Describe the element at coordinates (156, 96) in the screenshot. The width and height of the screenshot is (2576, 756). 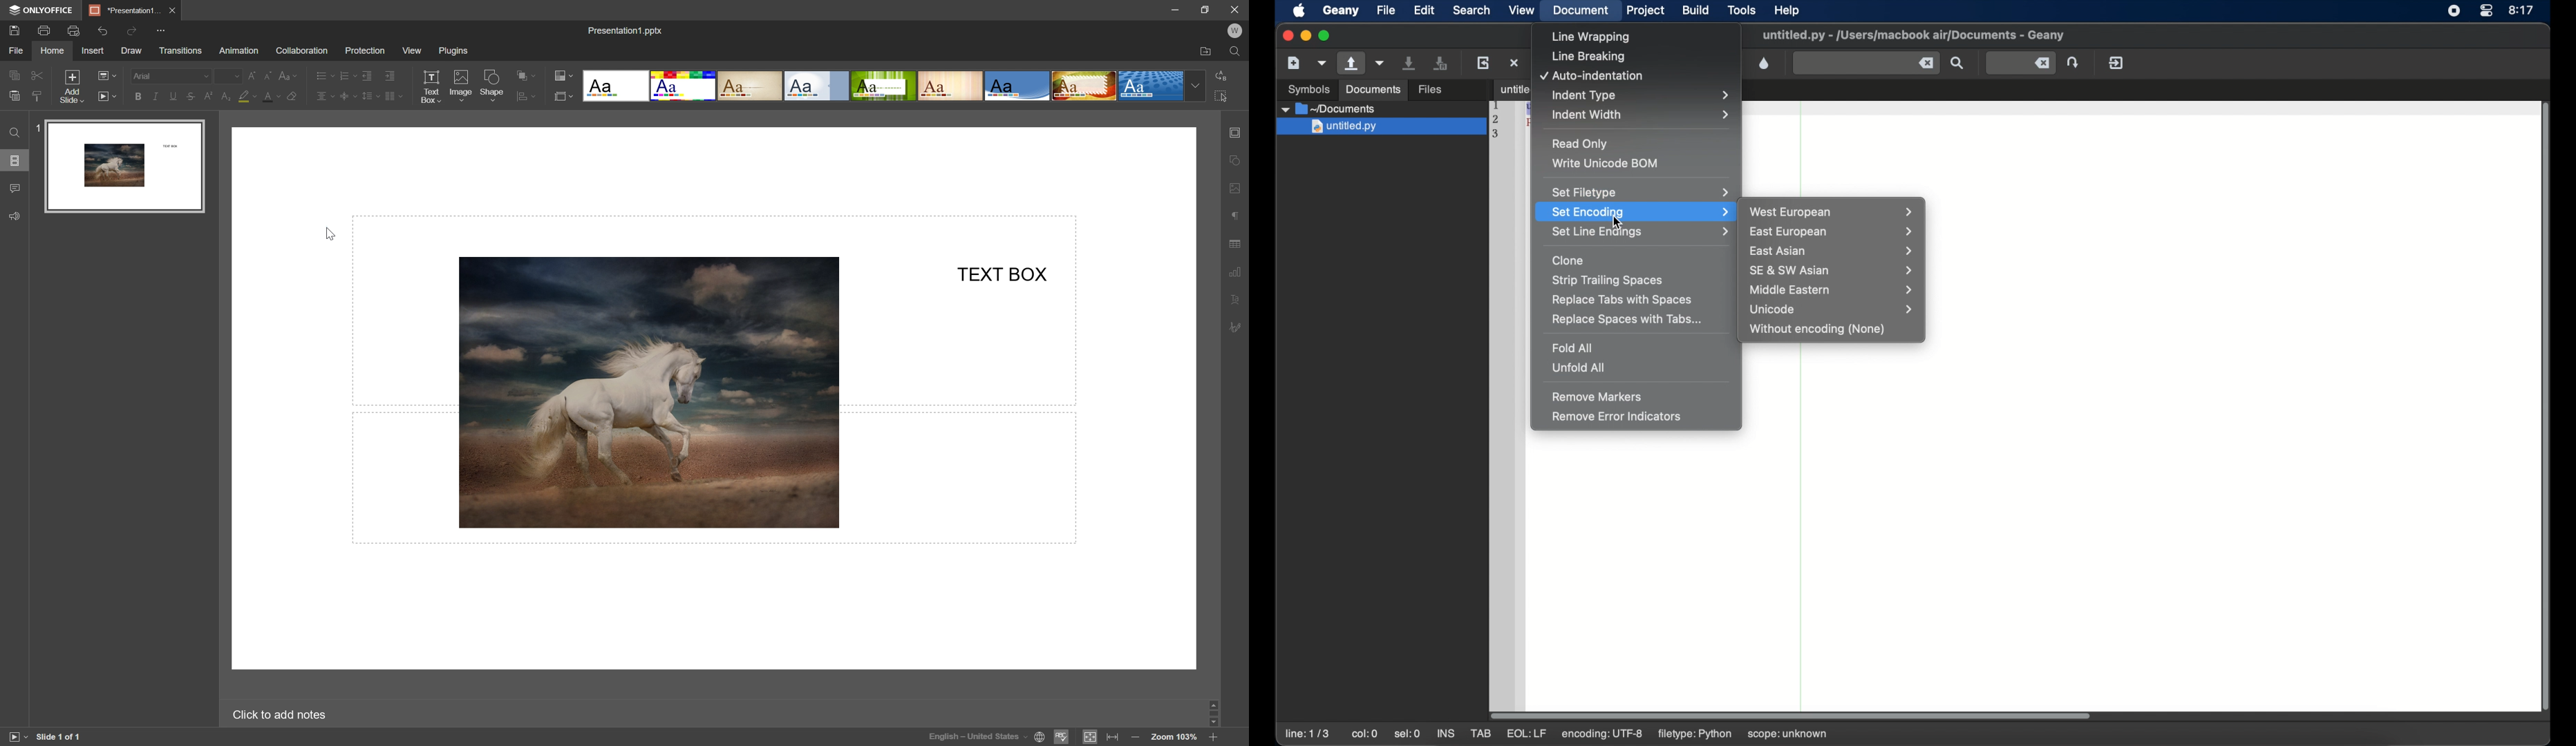
I see `italic` at that location.